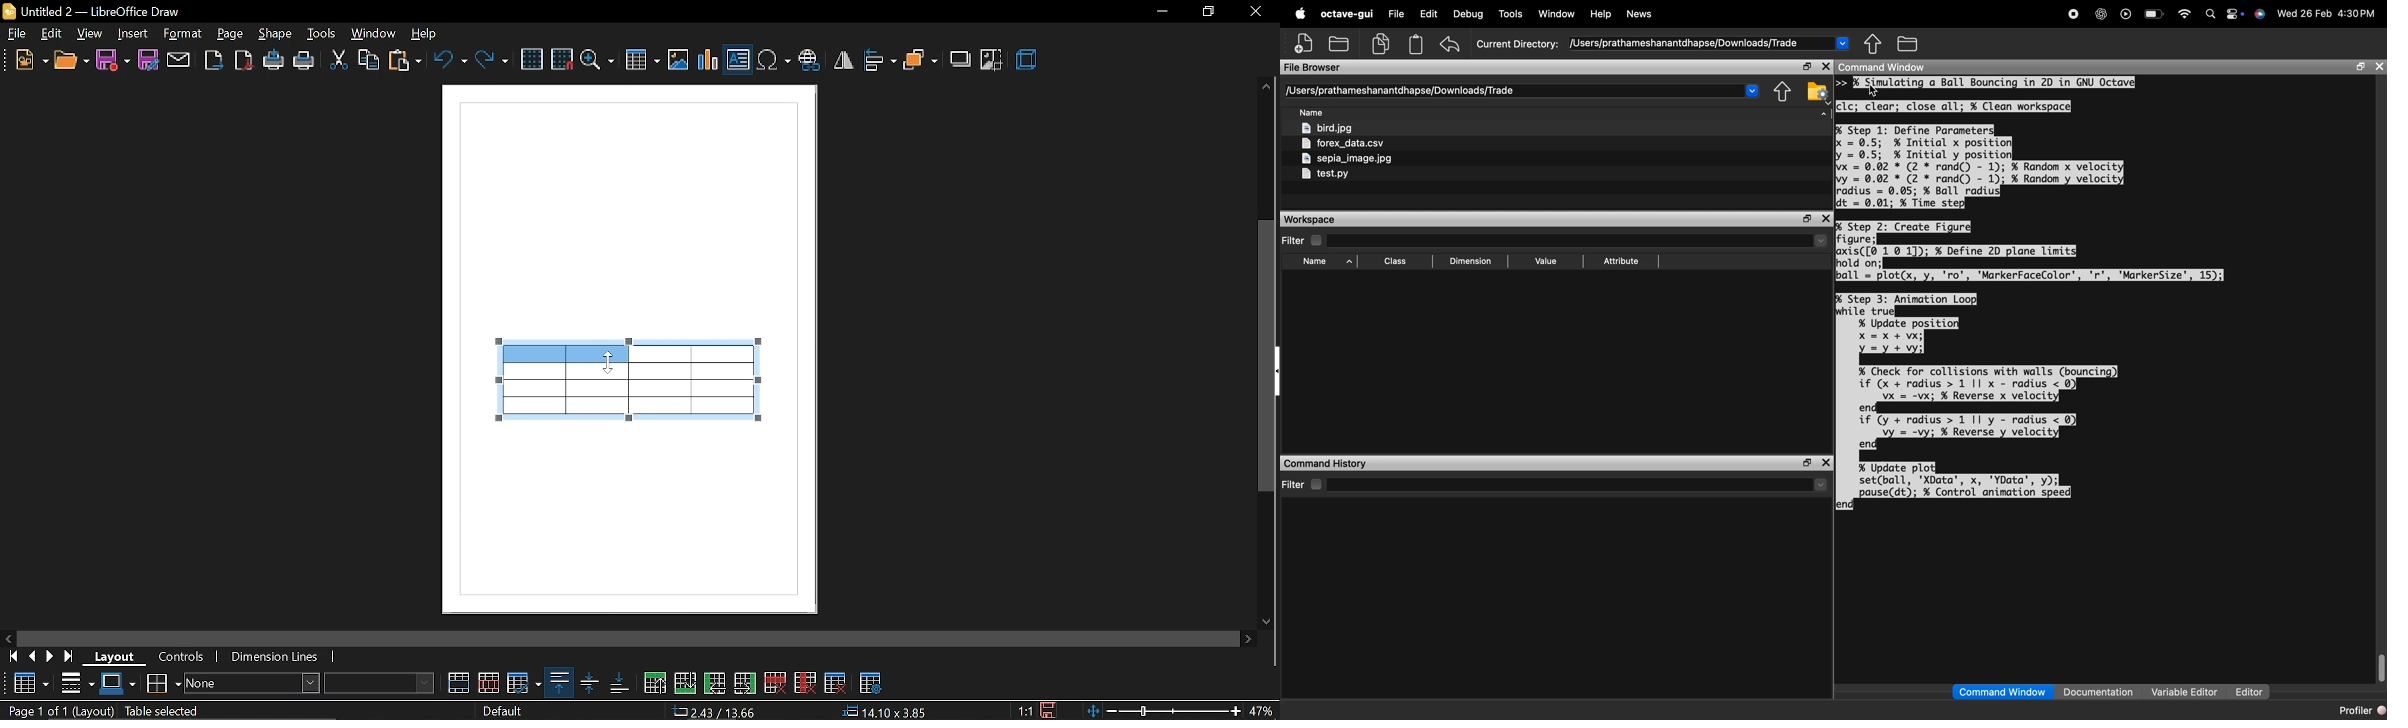 This screenshot has height=728, width=2408. What do you see at coordinates (1324, 464) in the screenshot?
I see `Command History` at bounding box center [1324, 464].